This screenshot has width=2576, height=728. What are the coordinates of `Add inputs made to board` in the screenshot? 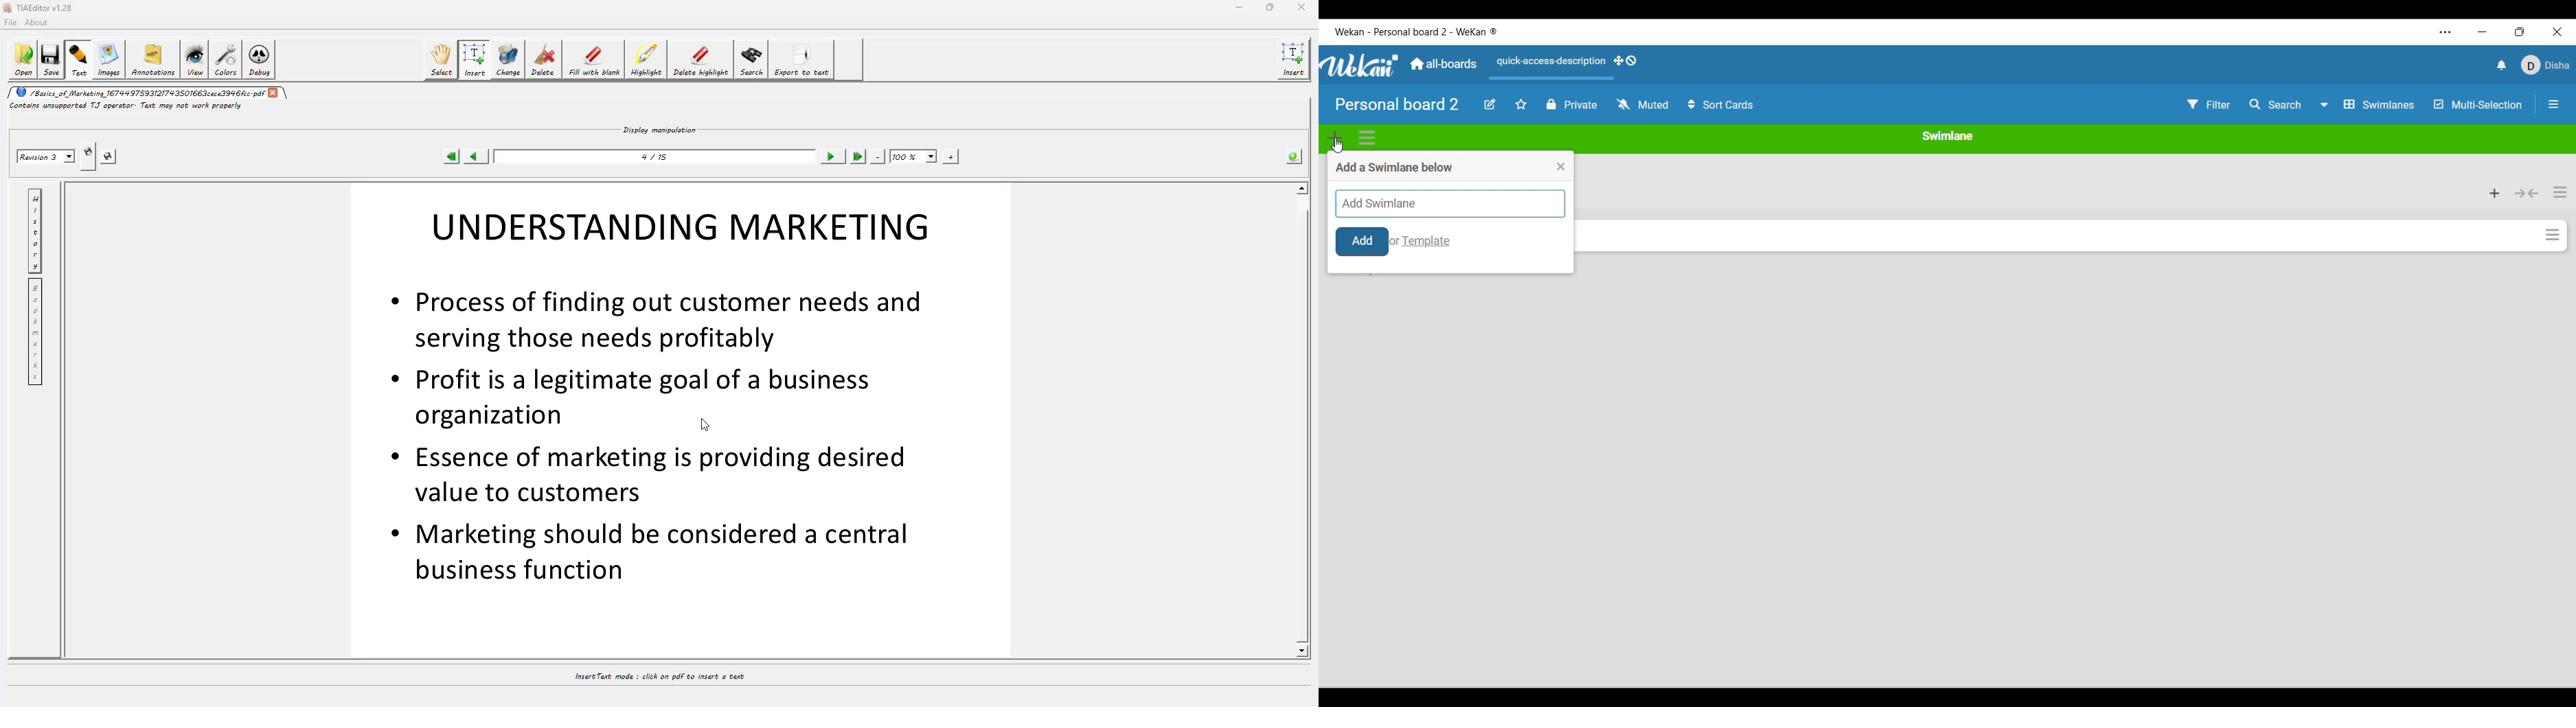 It's located at (1362, 242).